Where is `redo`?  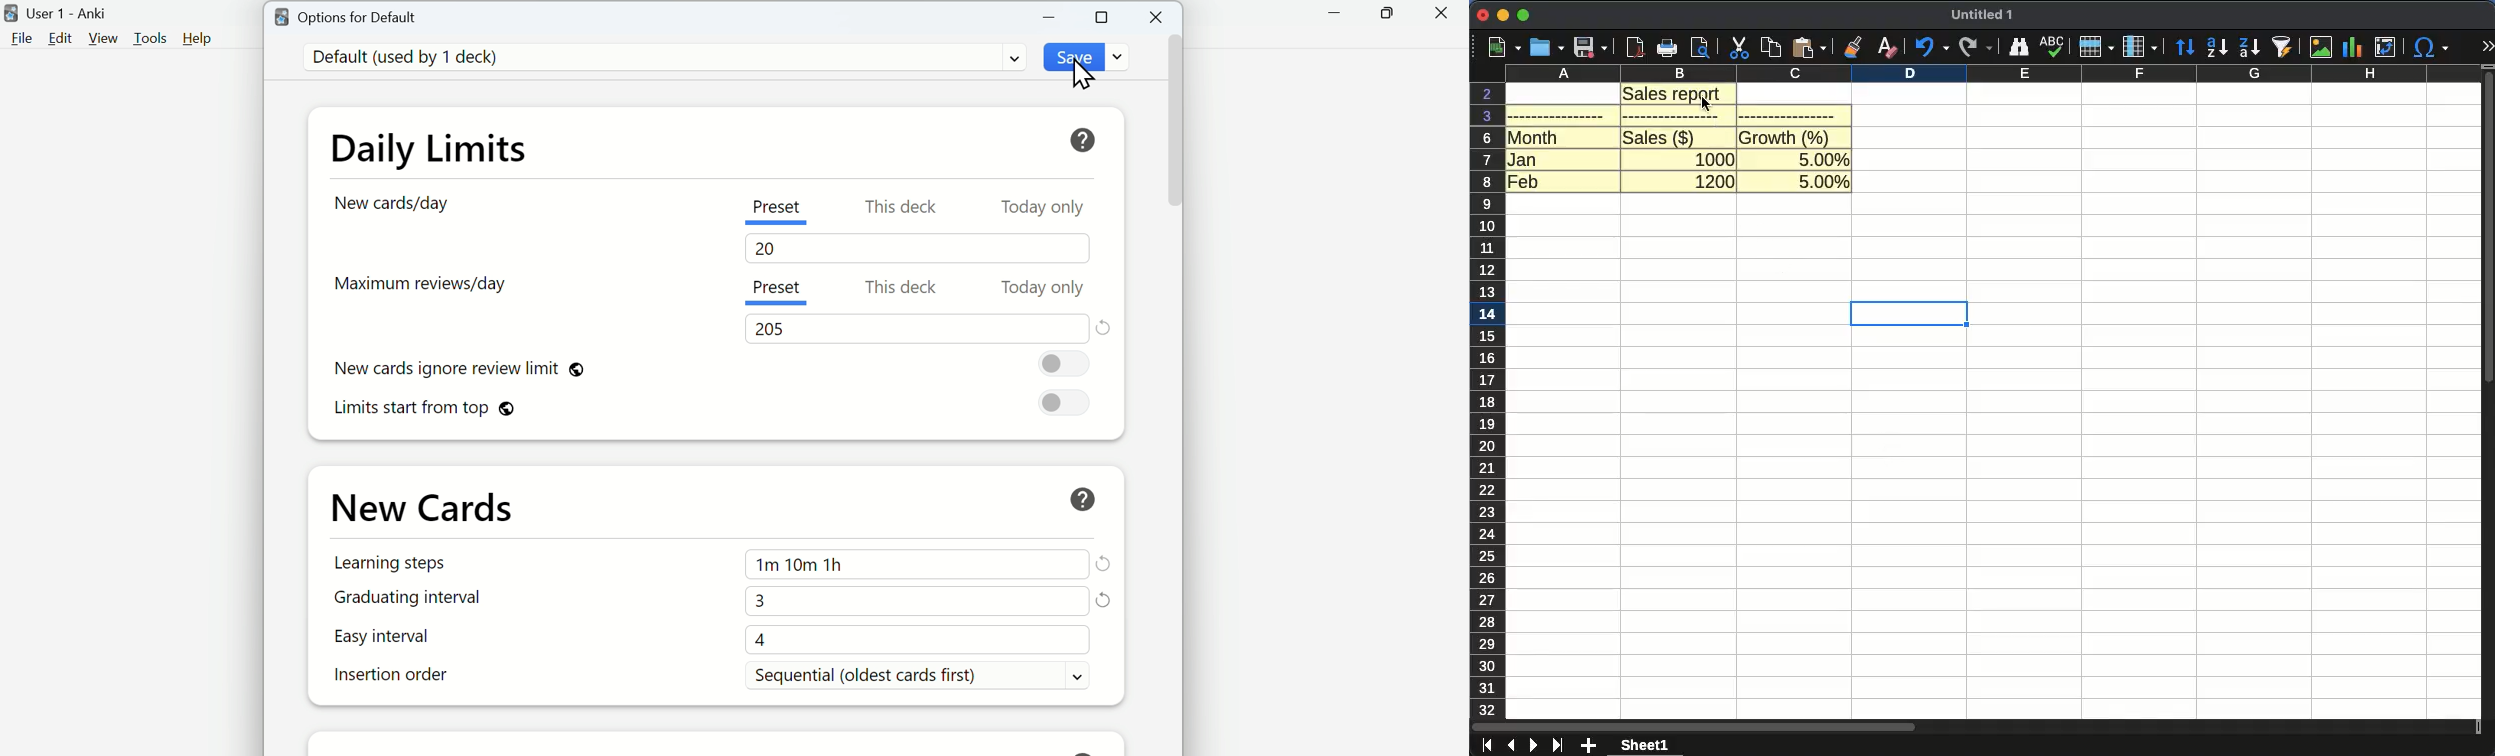 redo is located at coordinates (1976, 48).